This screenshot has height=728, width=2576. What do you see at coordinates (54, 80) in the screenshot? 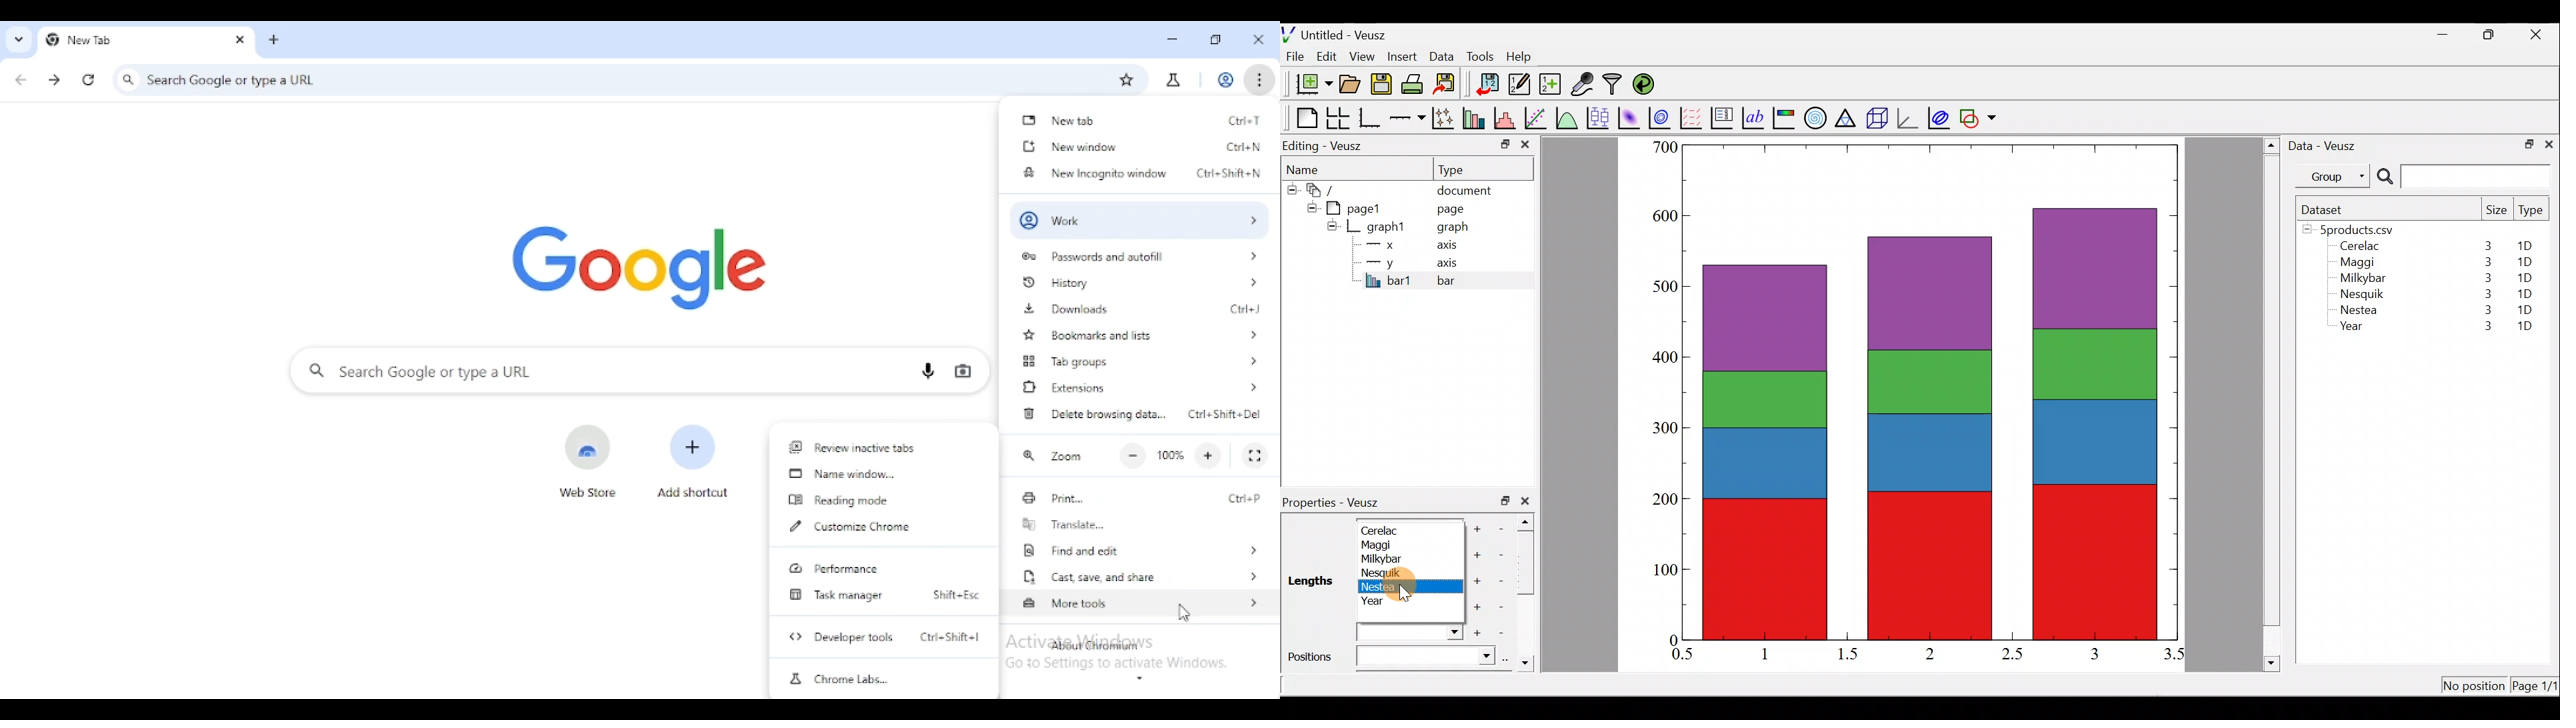
I see `click to go forward` at bounding box center [54, 80].